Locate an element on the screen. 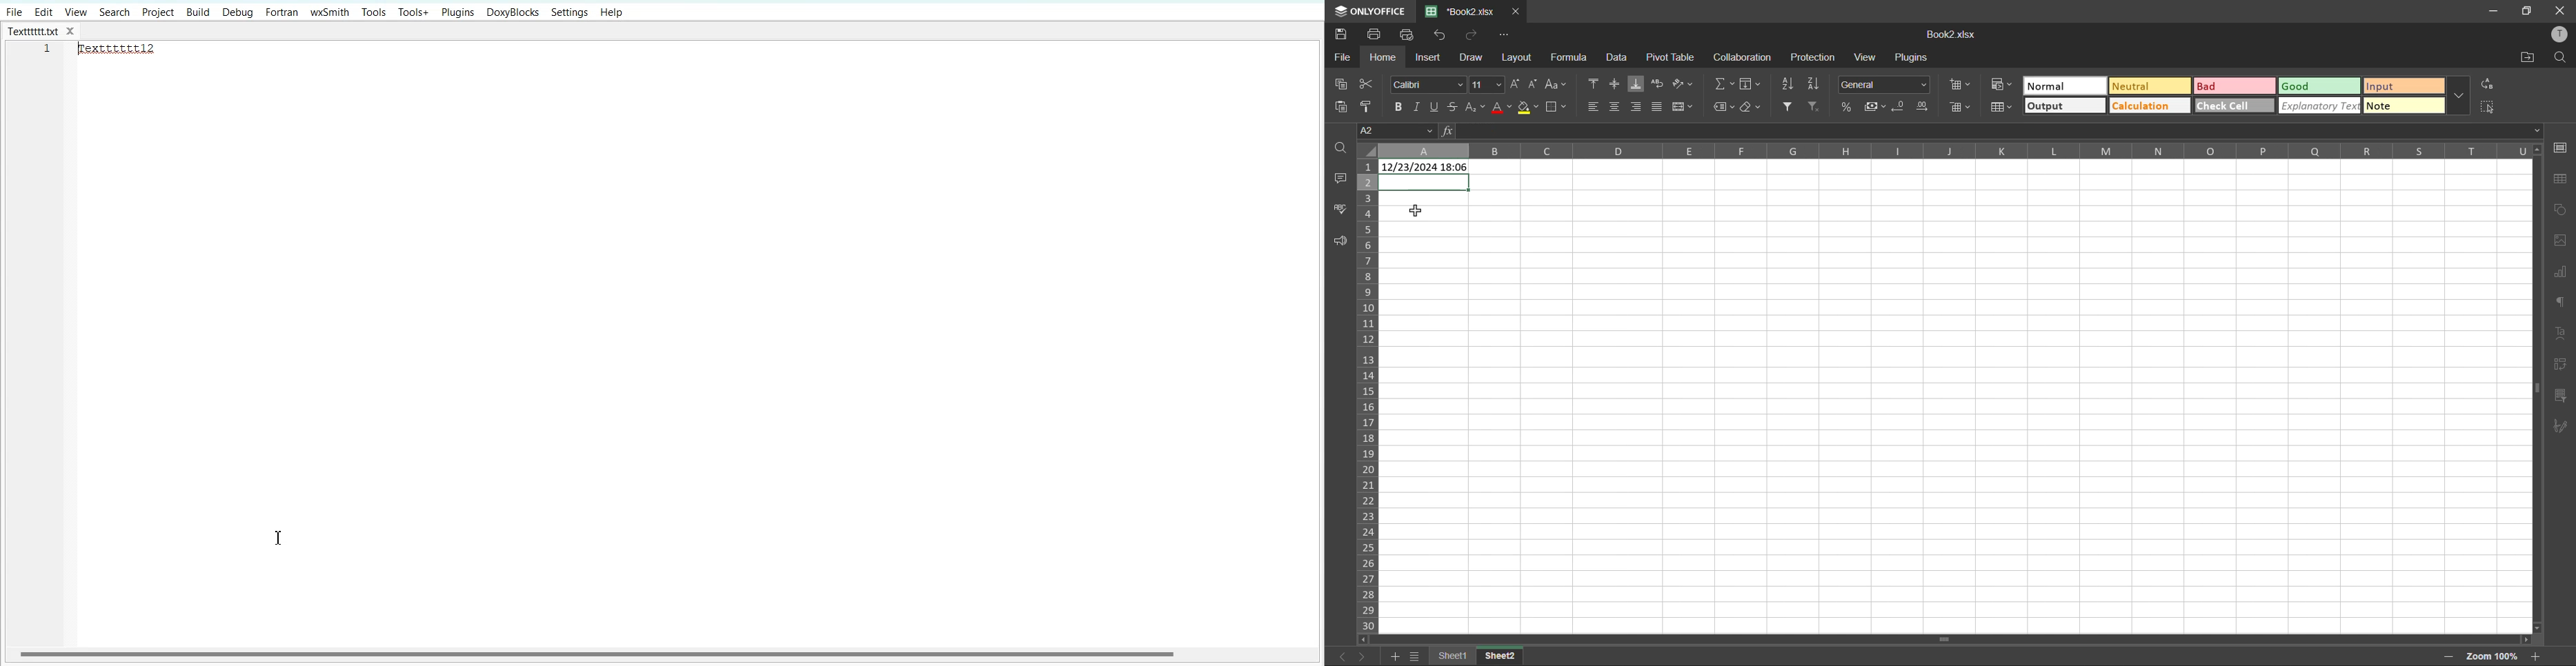 The width and height of the screenshot is (2576, 672). File is located at coordinates (14, 12).